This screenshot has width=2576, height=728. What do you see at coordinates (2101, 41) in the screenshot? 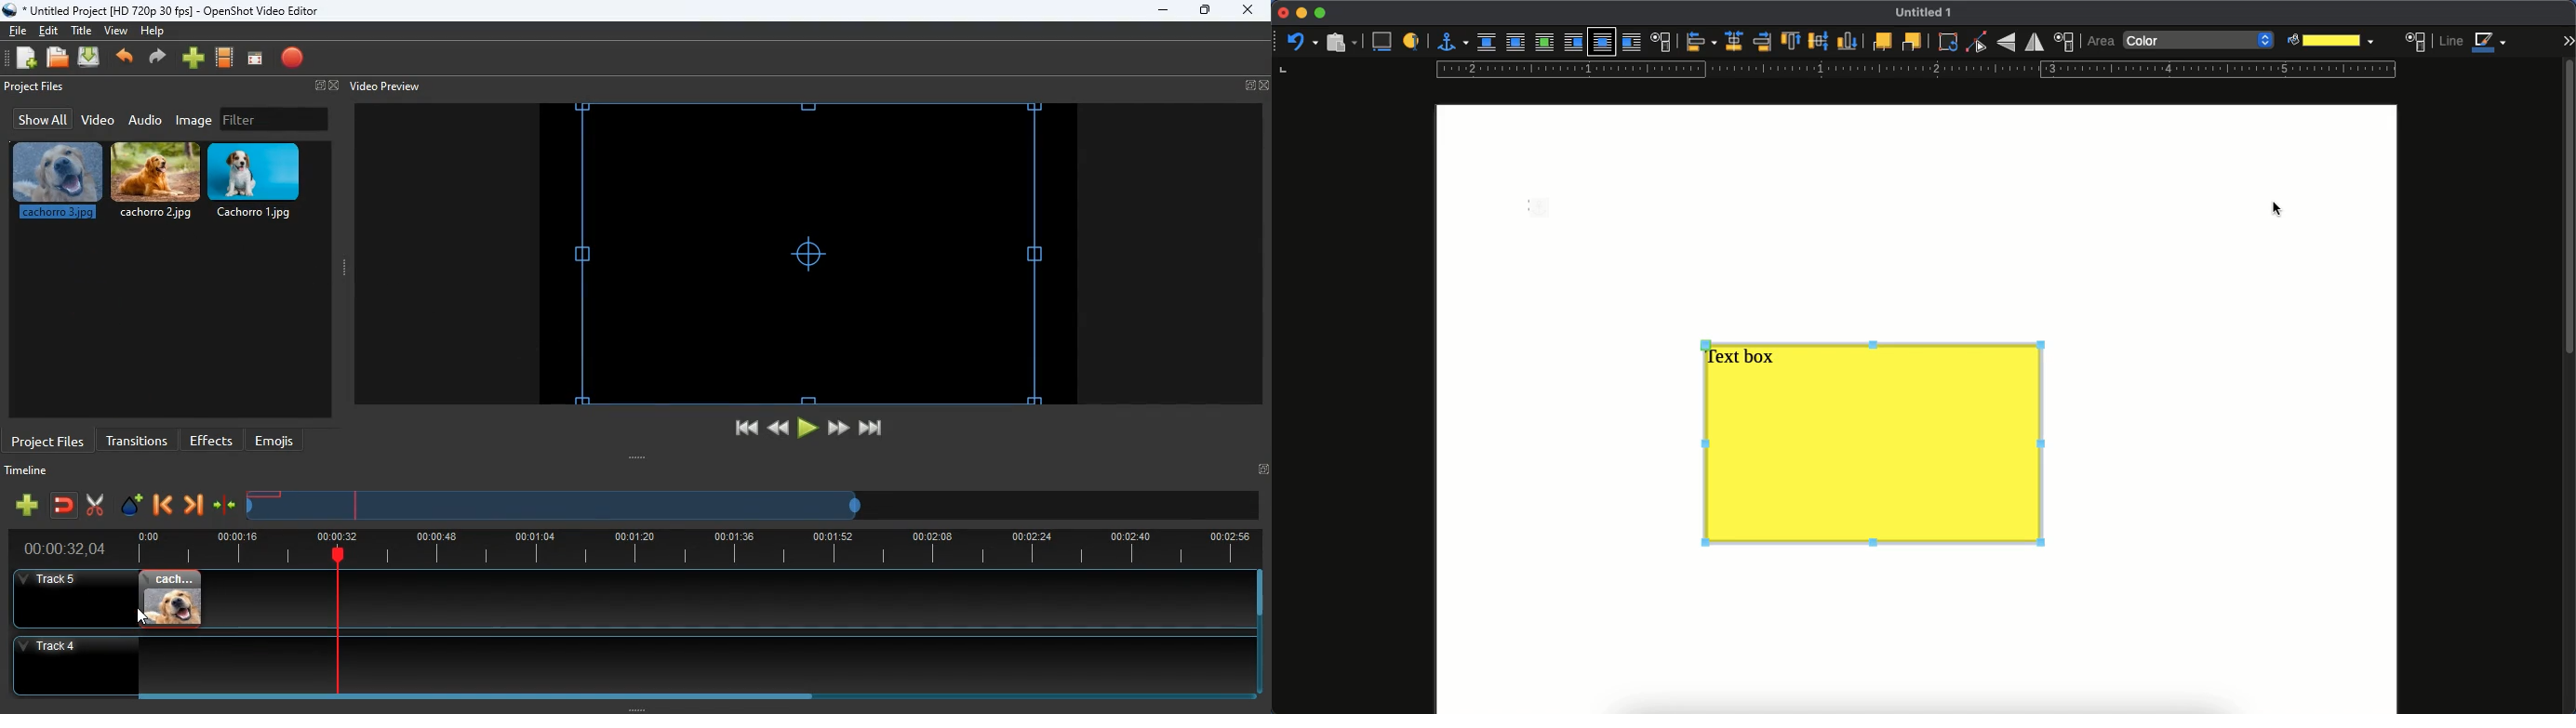
I see `area` at bounding box center [2101, 41].